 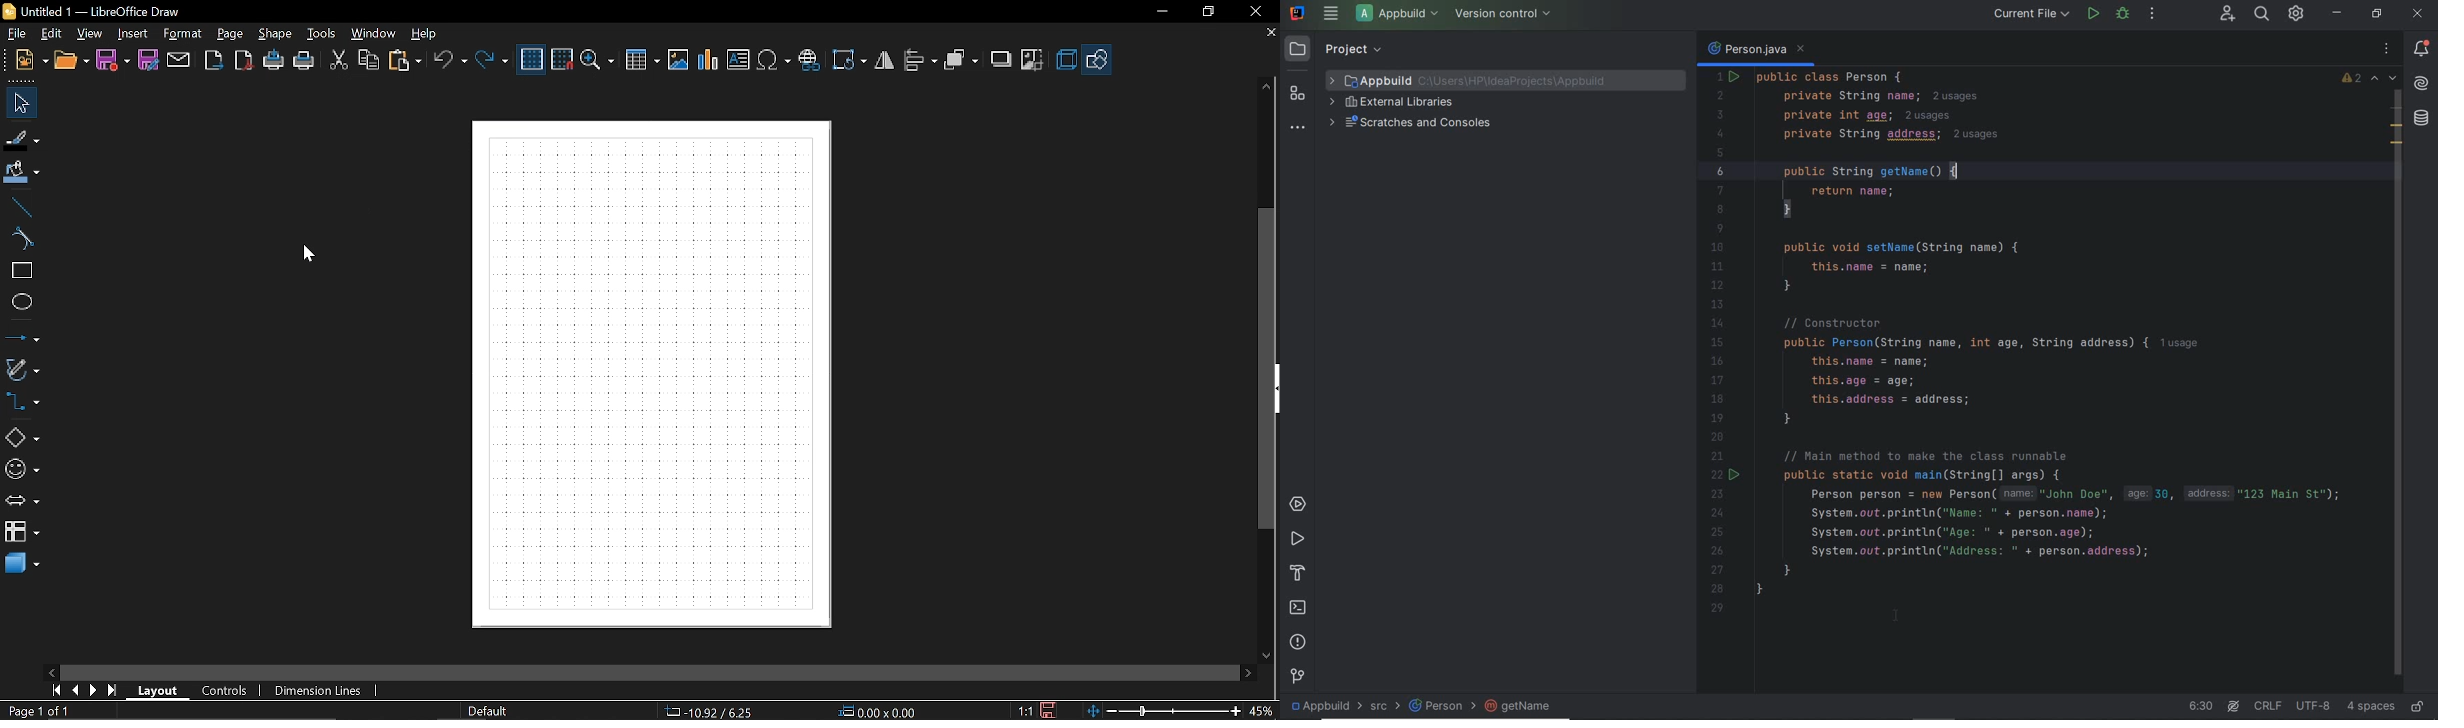 I want to click on previous page, so click(x=77, y=691).